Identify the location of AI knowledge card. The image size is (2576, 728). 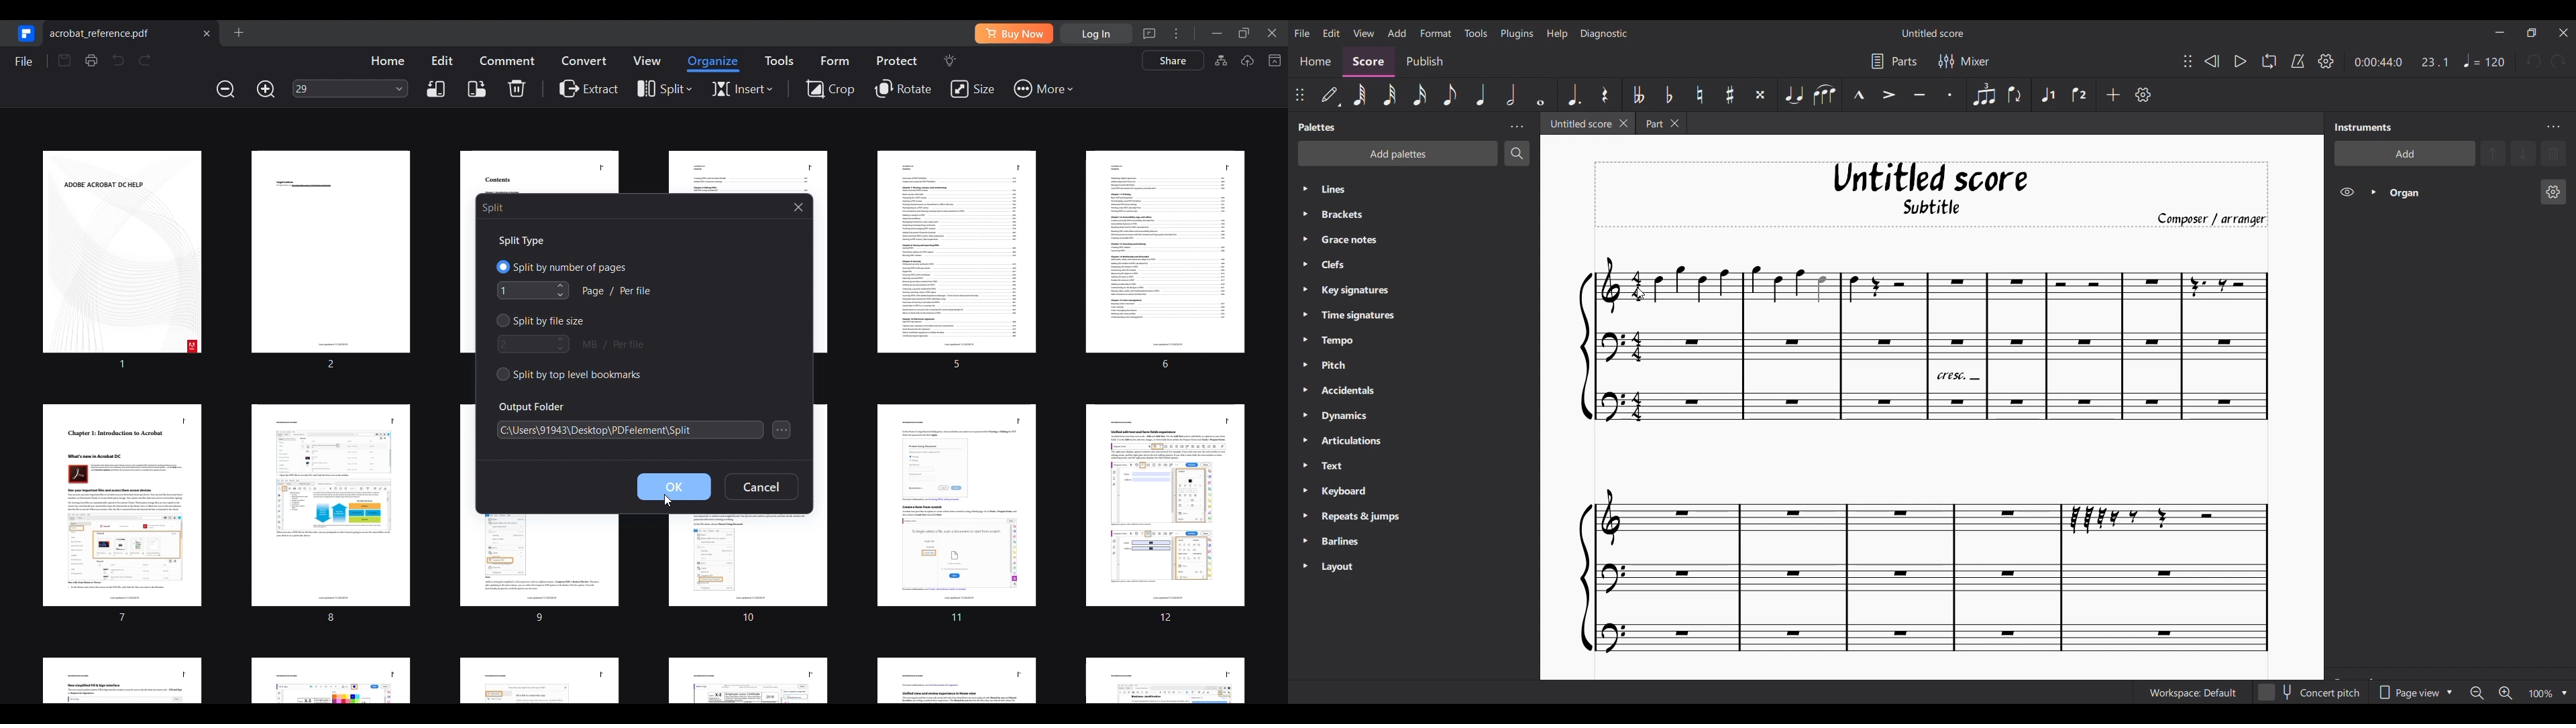
(1221, 60).